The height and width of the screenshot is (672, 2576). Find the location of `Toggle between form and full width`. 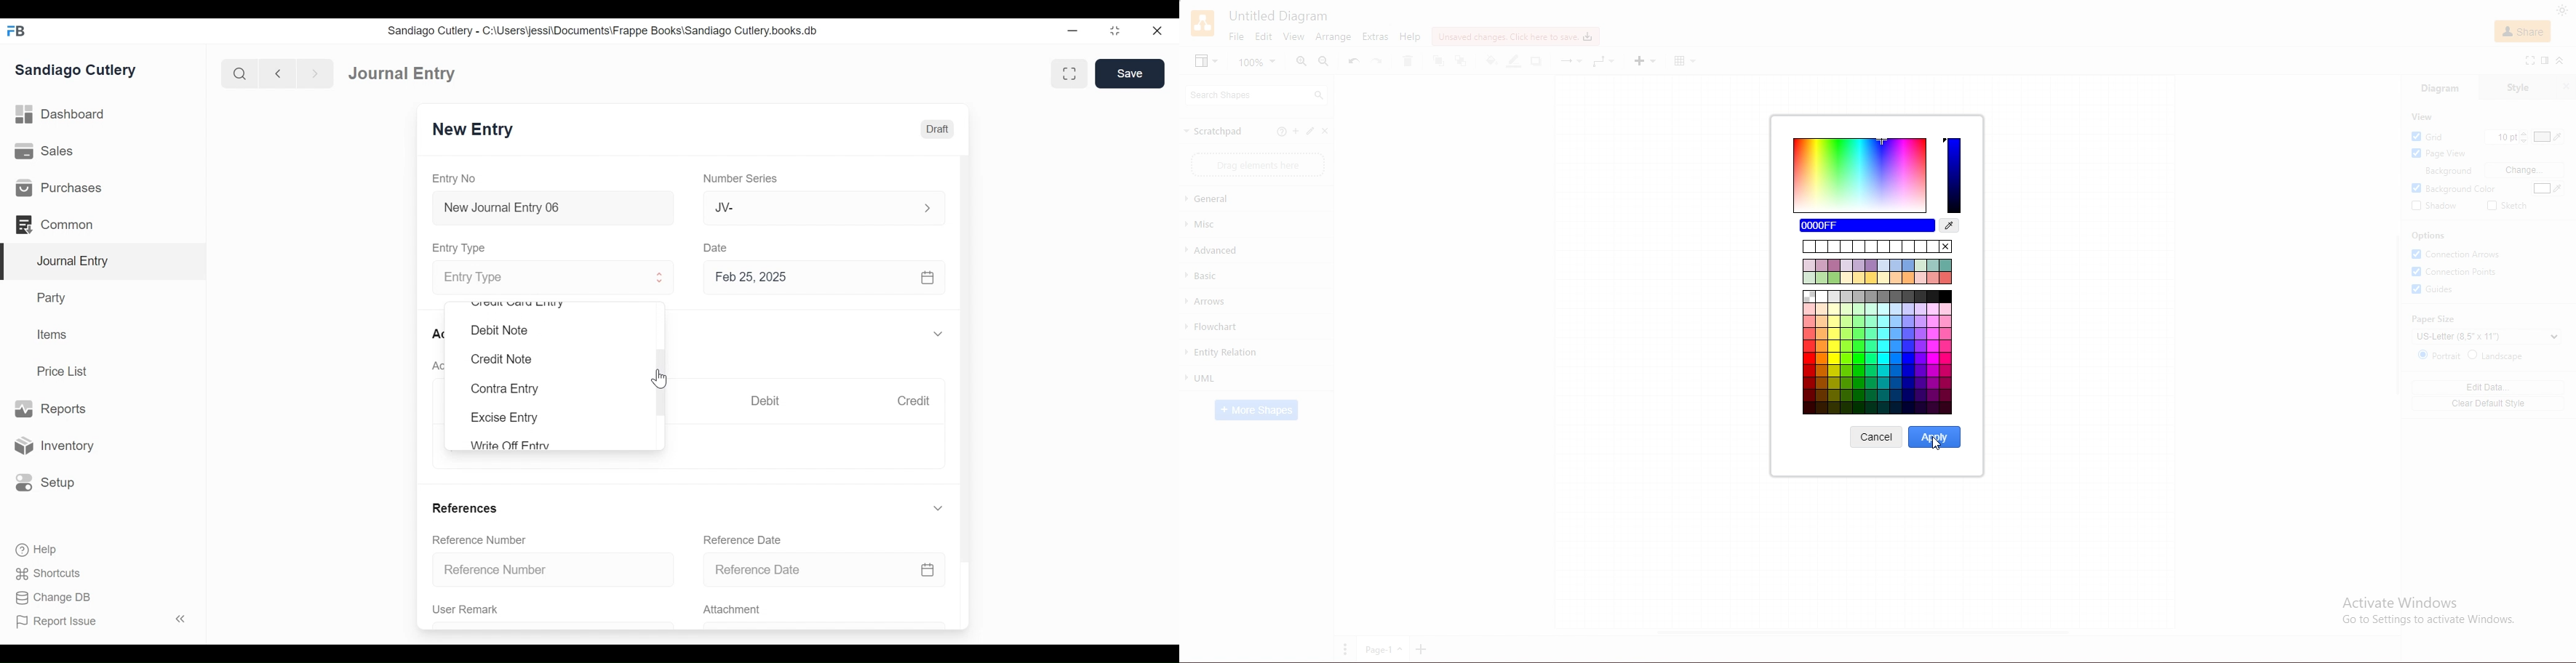

Toggle between form and full width is located at coordinates (1070, 74).